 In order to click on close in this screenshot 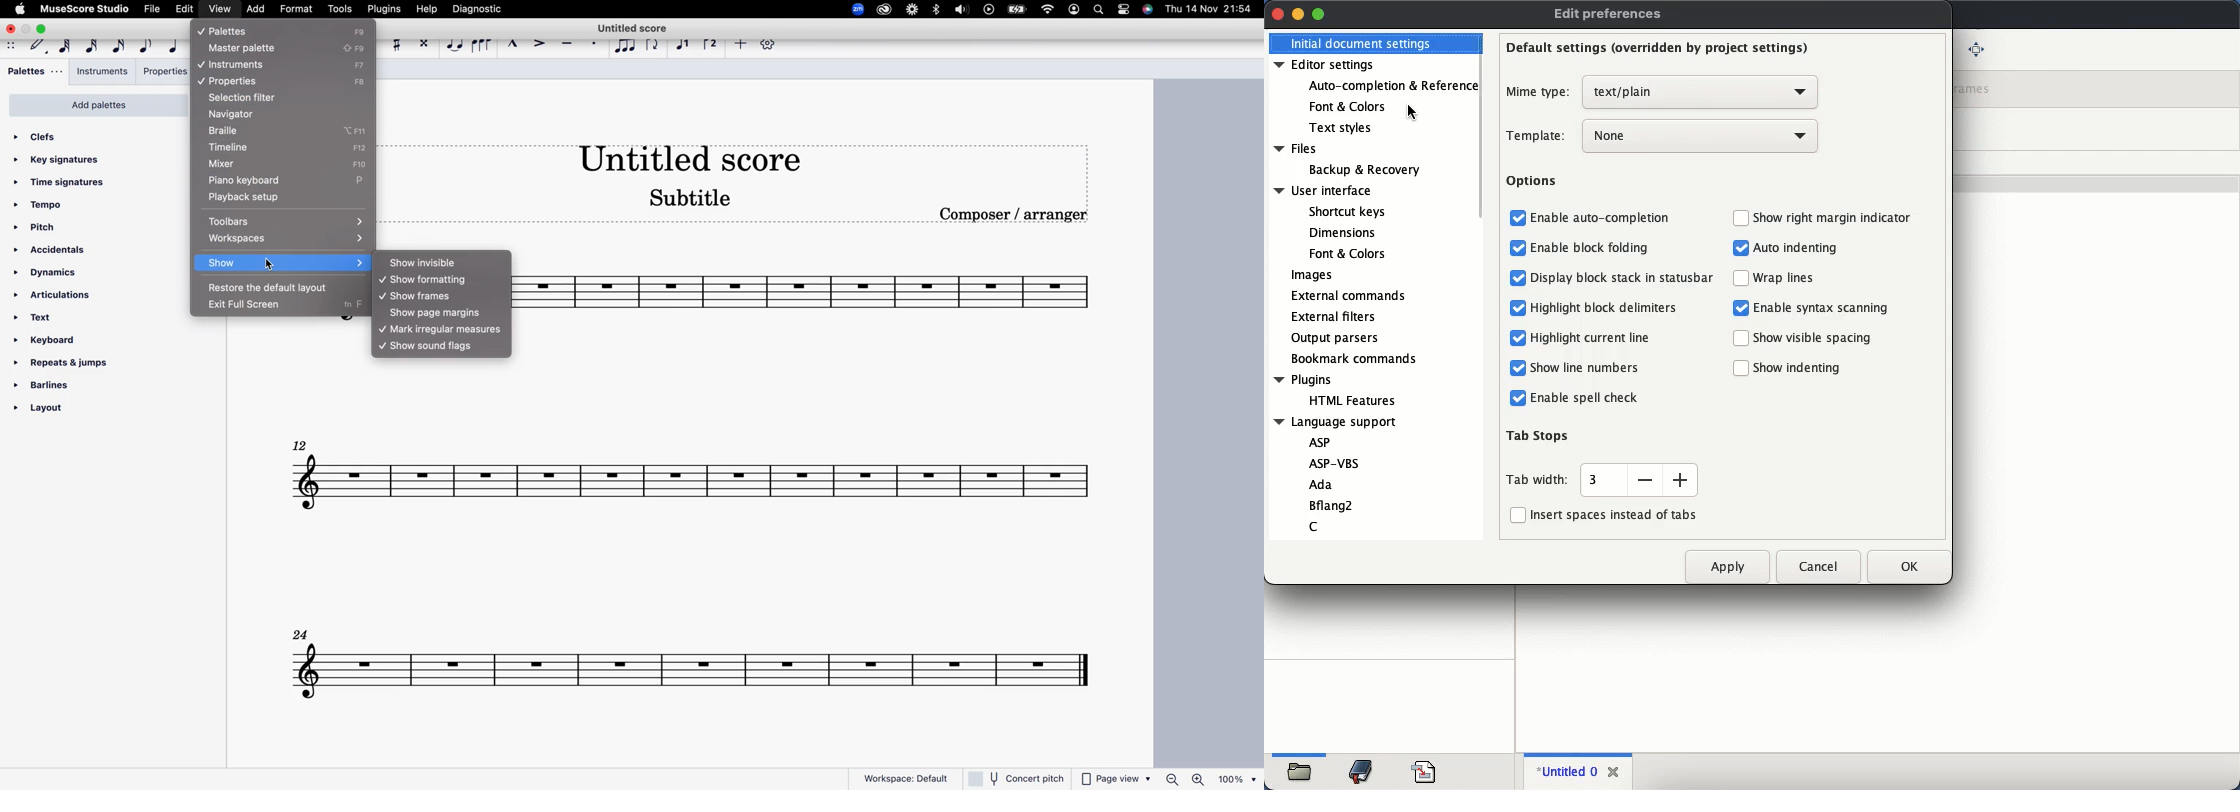, I will do `click(1278, 13)`.